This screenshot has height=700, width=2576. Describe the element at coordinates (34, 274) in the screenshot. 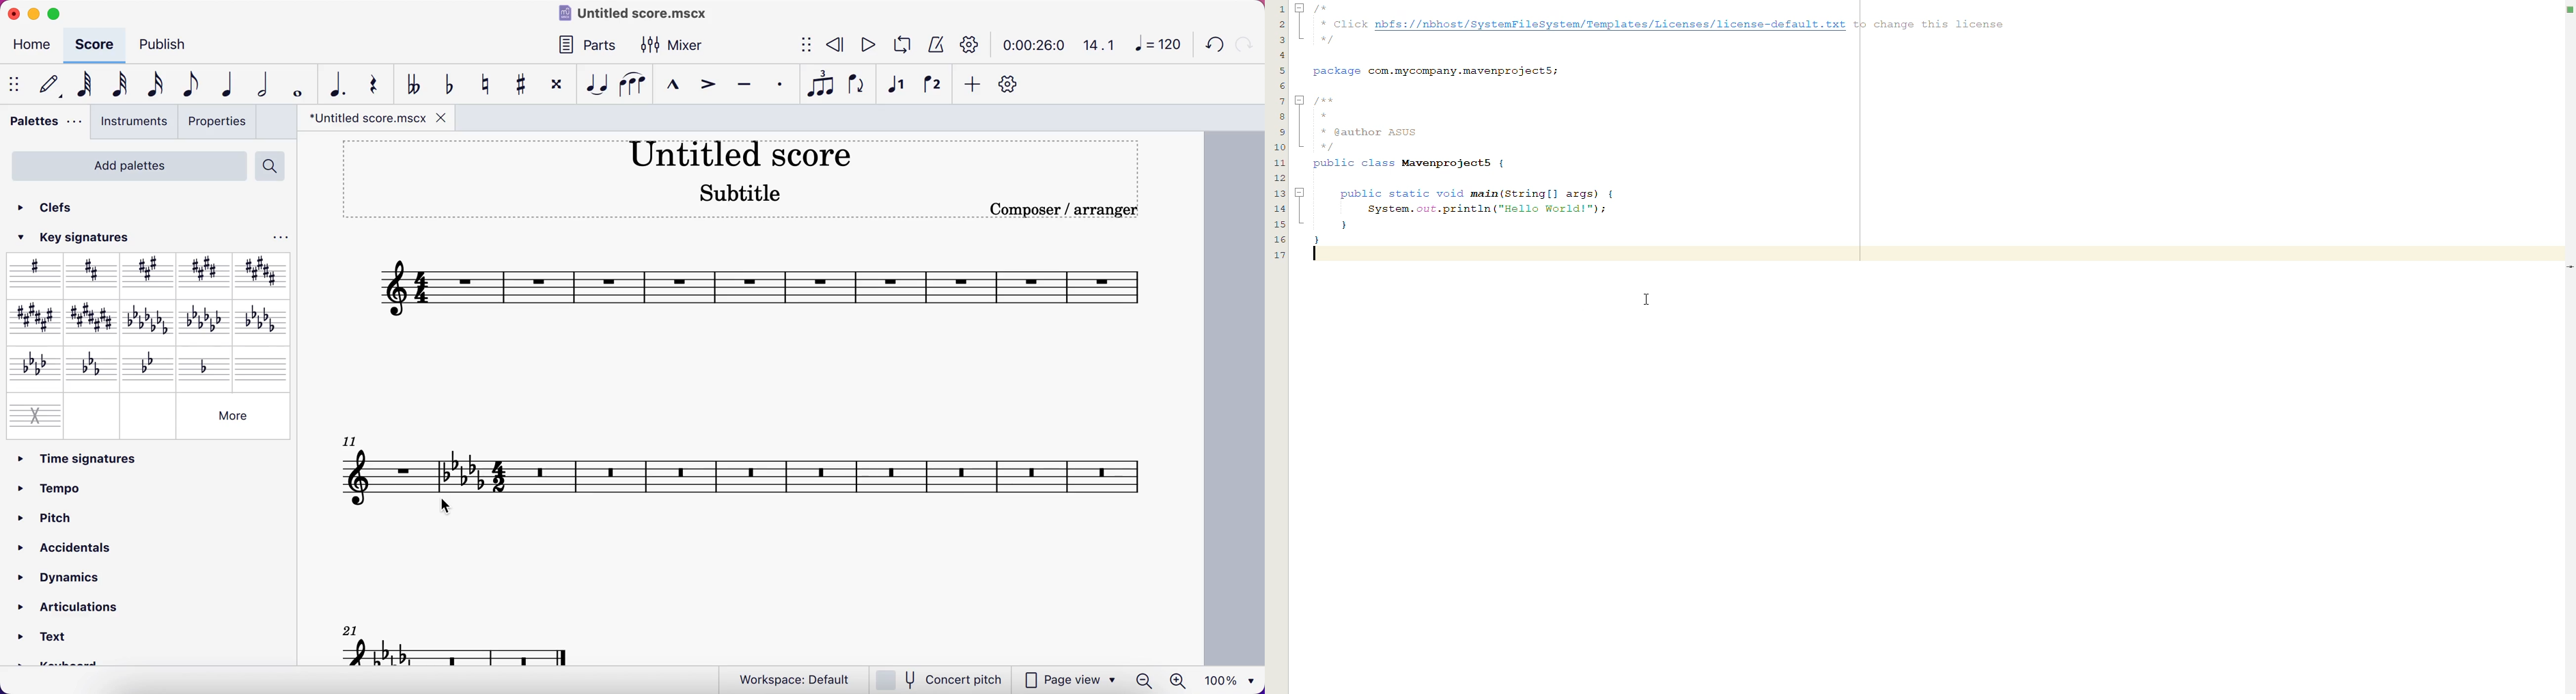

I see `sharp` at that location.